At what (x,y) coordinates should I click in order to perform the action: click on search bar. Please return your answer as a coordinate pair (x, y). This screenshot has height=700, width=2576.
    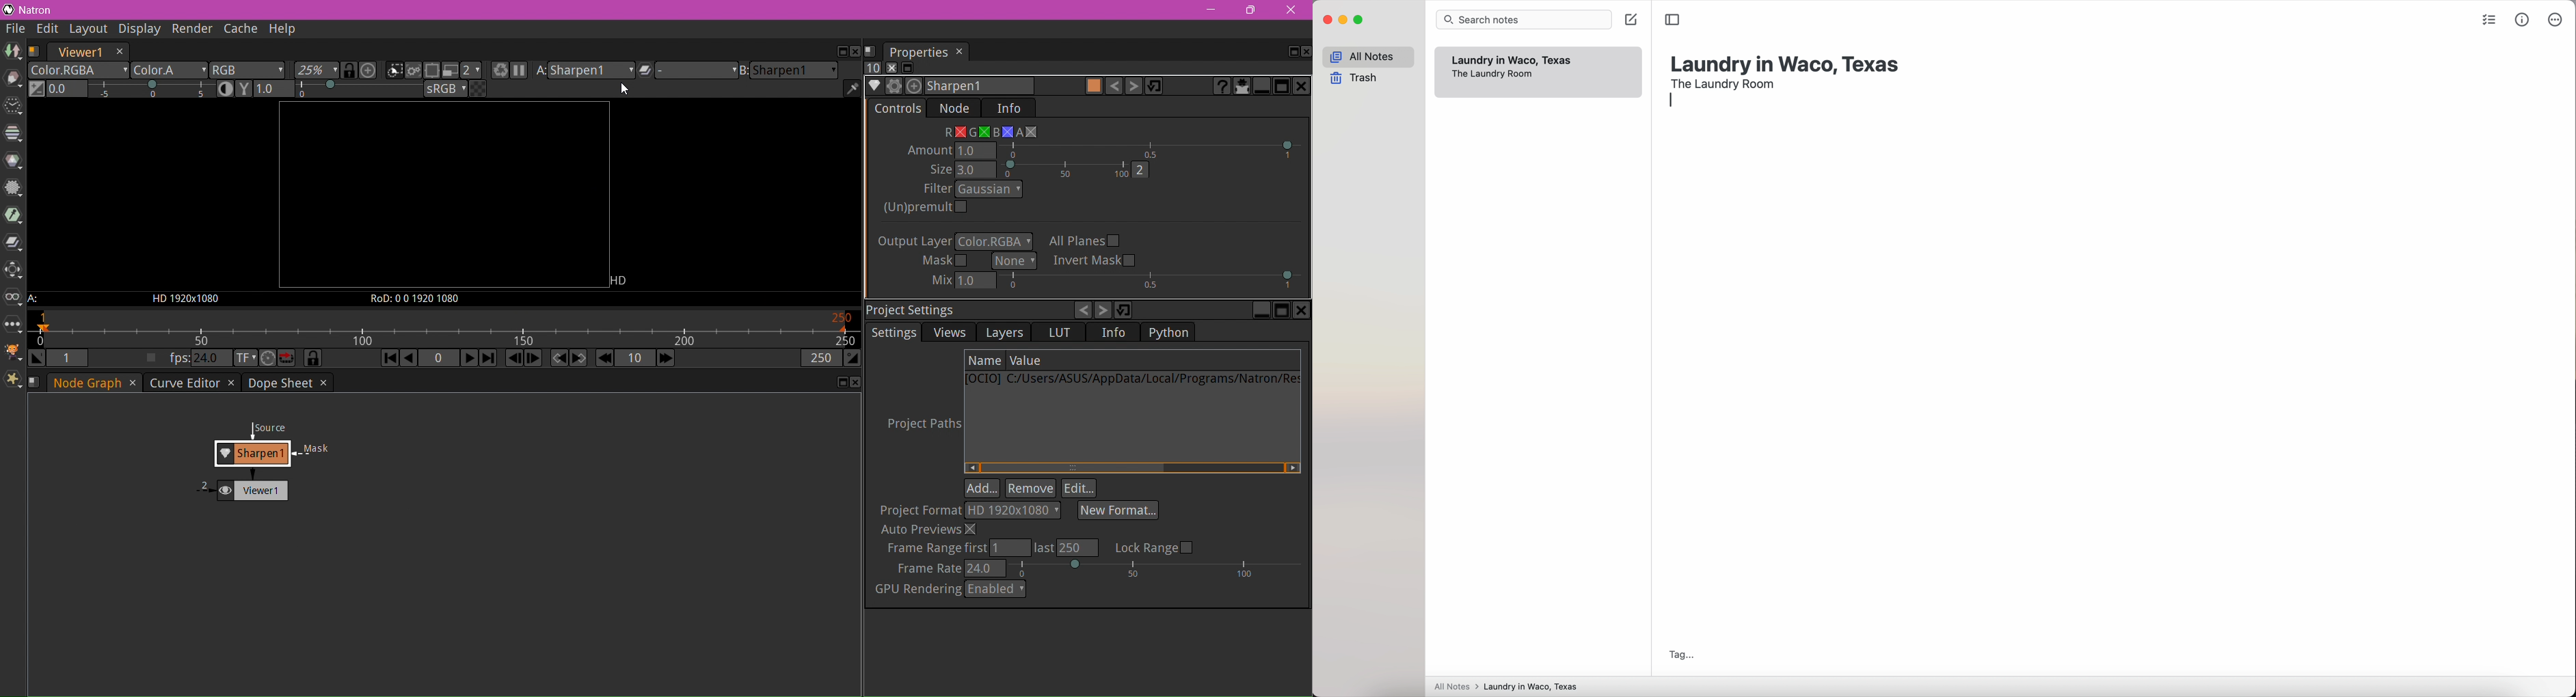
    Looking at the image, I should click on (1526, 20).